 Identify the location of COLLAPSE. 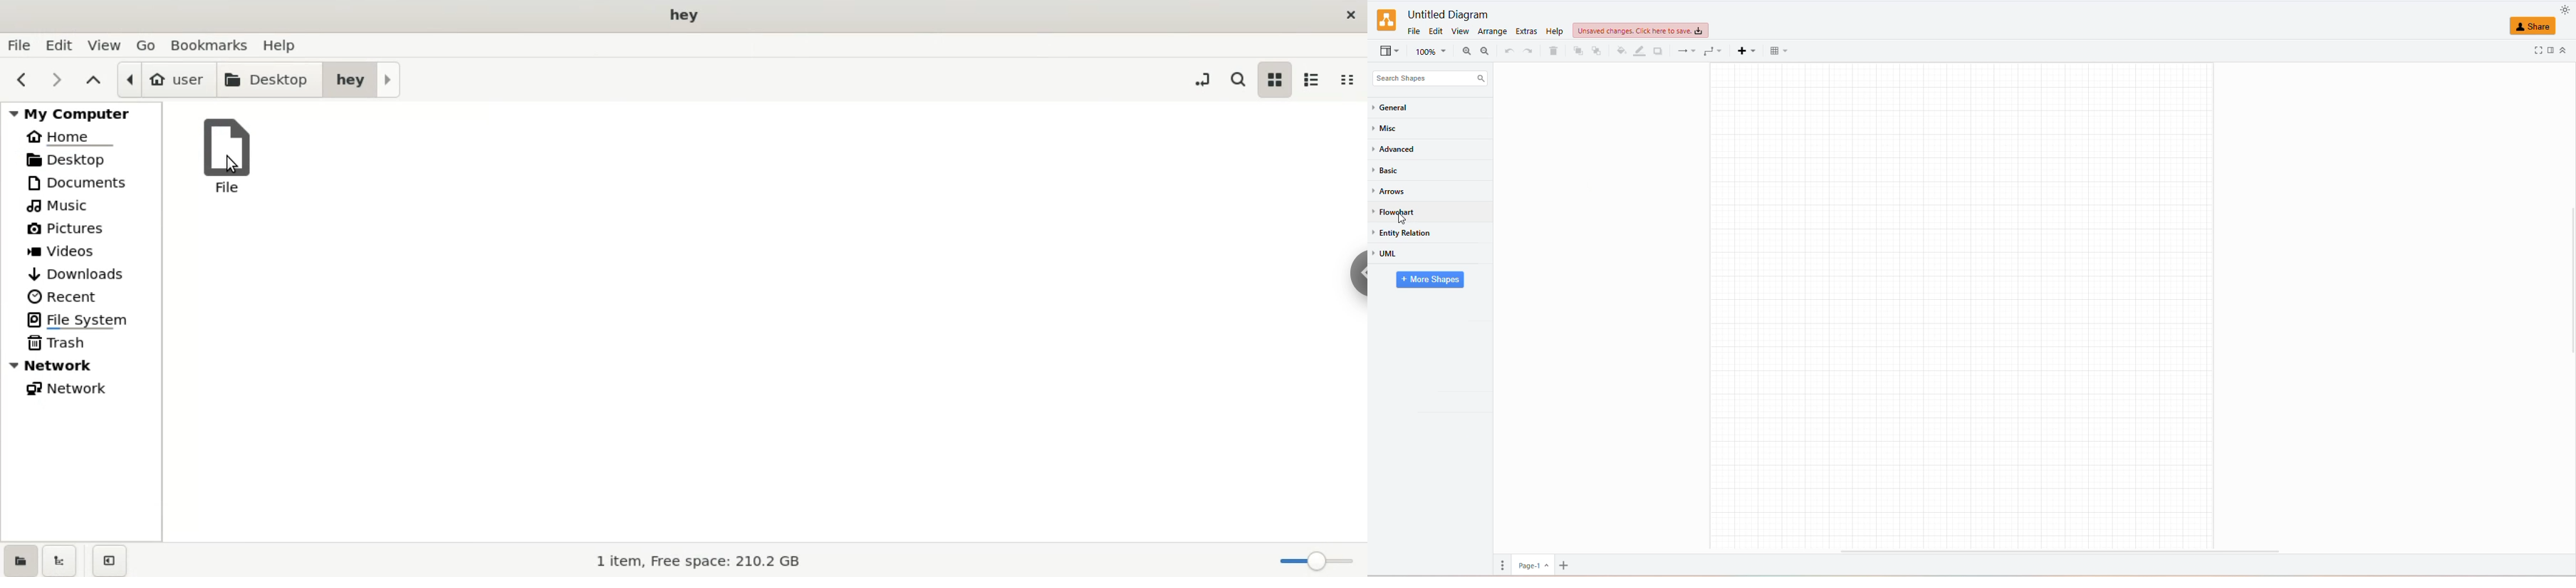
(2563, 49).